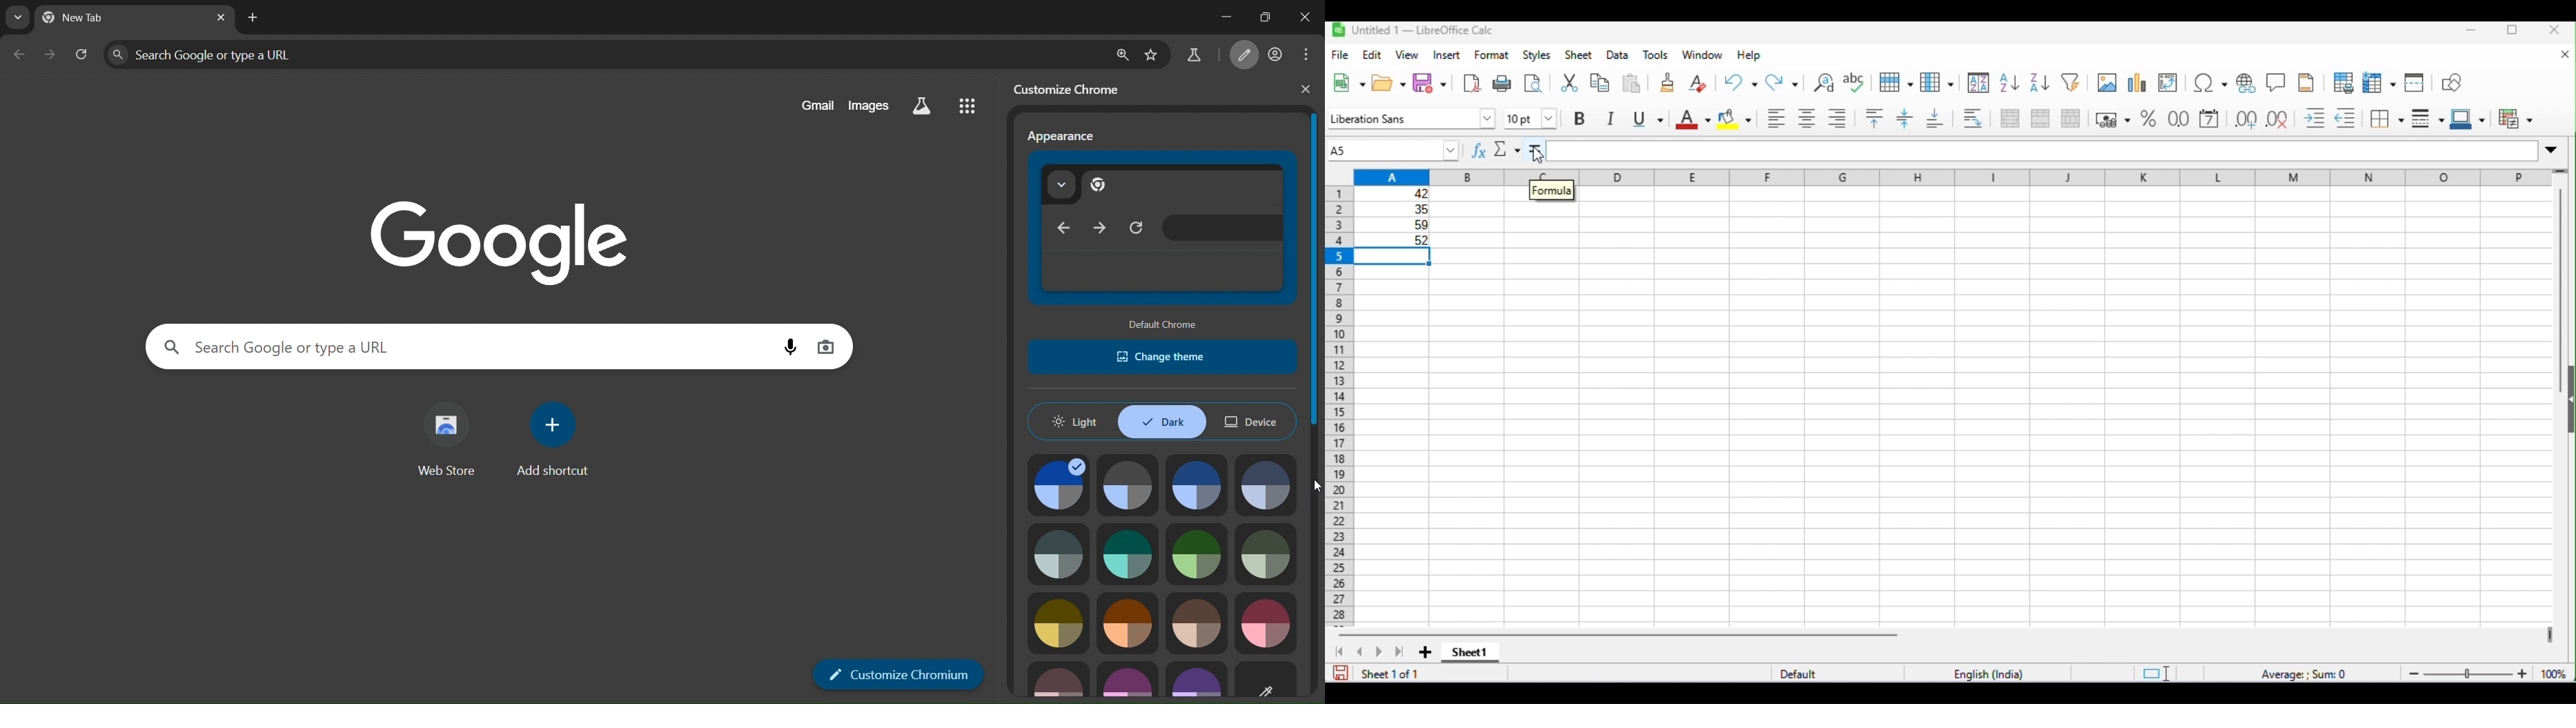 The width and height of the screenshot is (2576, 728). I want to click on export as pdf, so click(1472, 83).